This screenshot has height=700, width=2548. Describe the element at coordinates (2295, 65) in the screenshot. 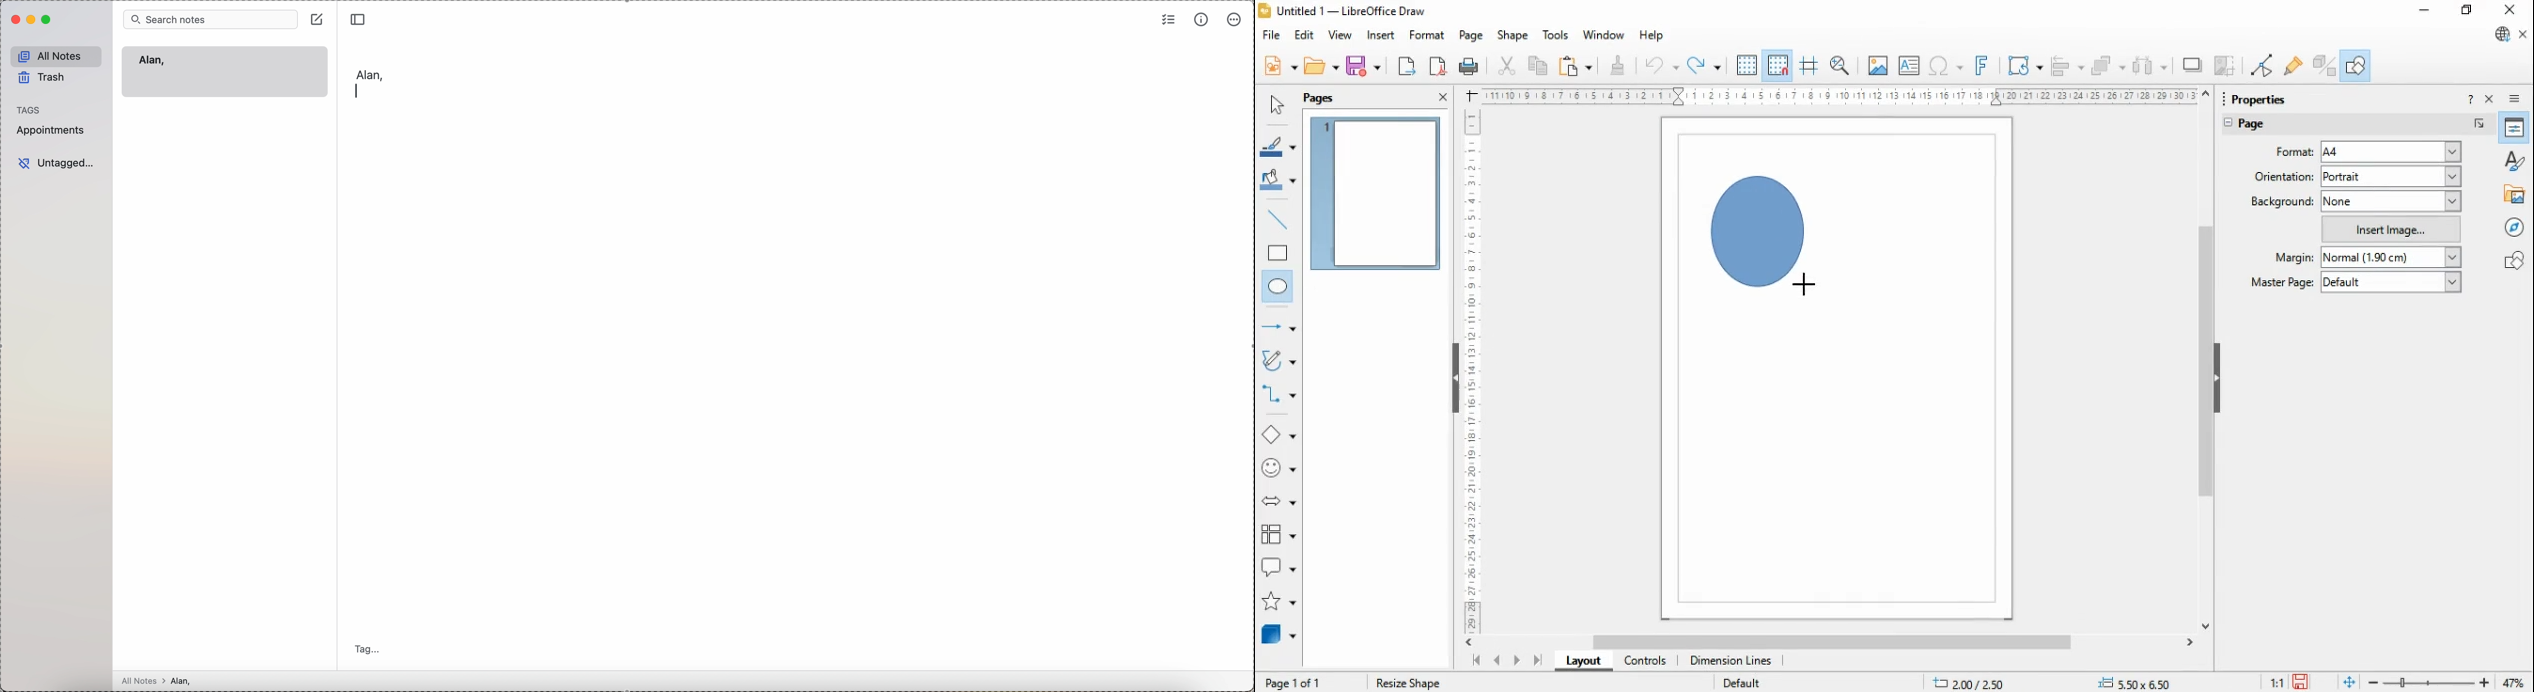

I see `show glue point functions` at that location.